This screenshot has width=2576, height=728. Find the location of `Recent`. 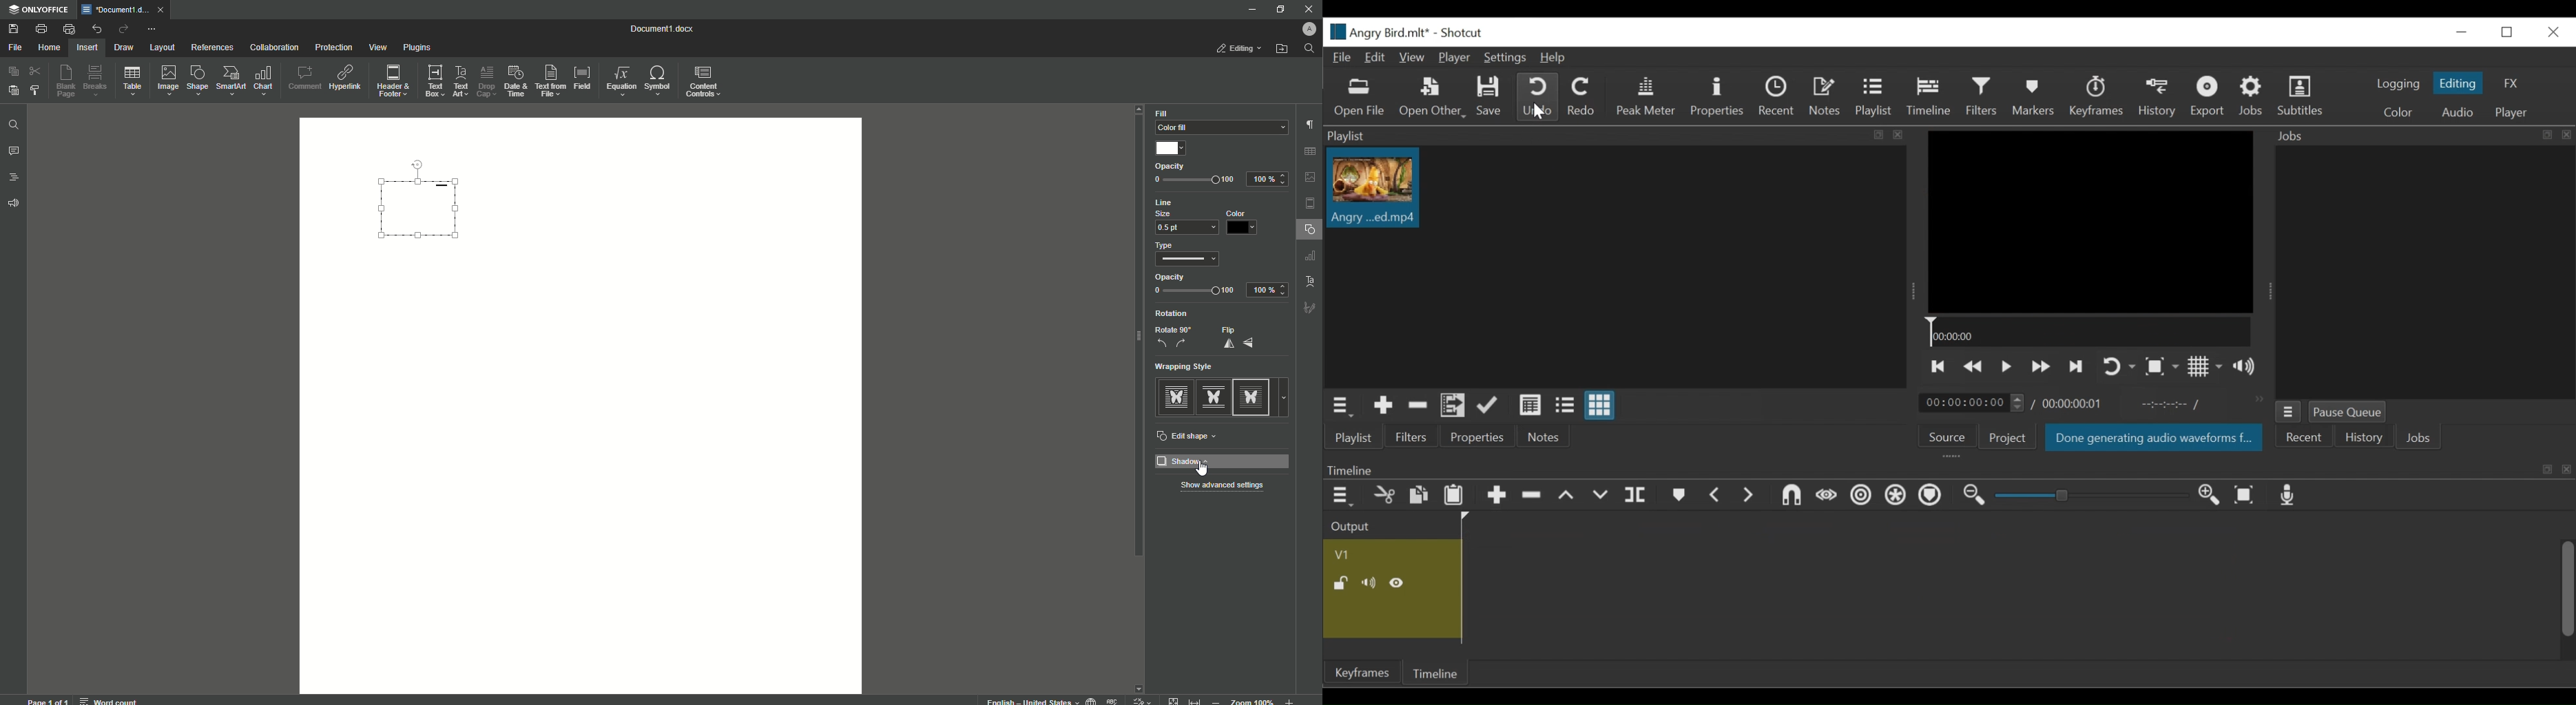

Recent is located at coordinates (1778, 97).